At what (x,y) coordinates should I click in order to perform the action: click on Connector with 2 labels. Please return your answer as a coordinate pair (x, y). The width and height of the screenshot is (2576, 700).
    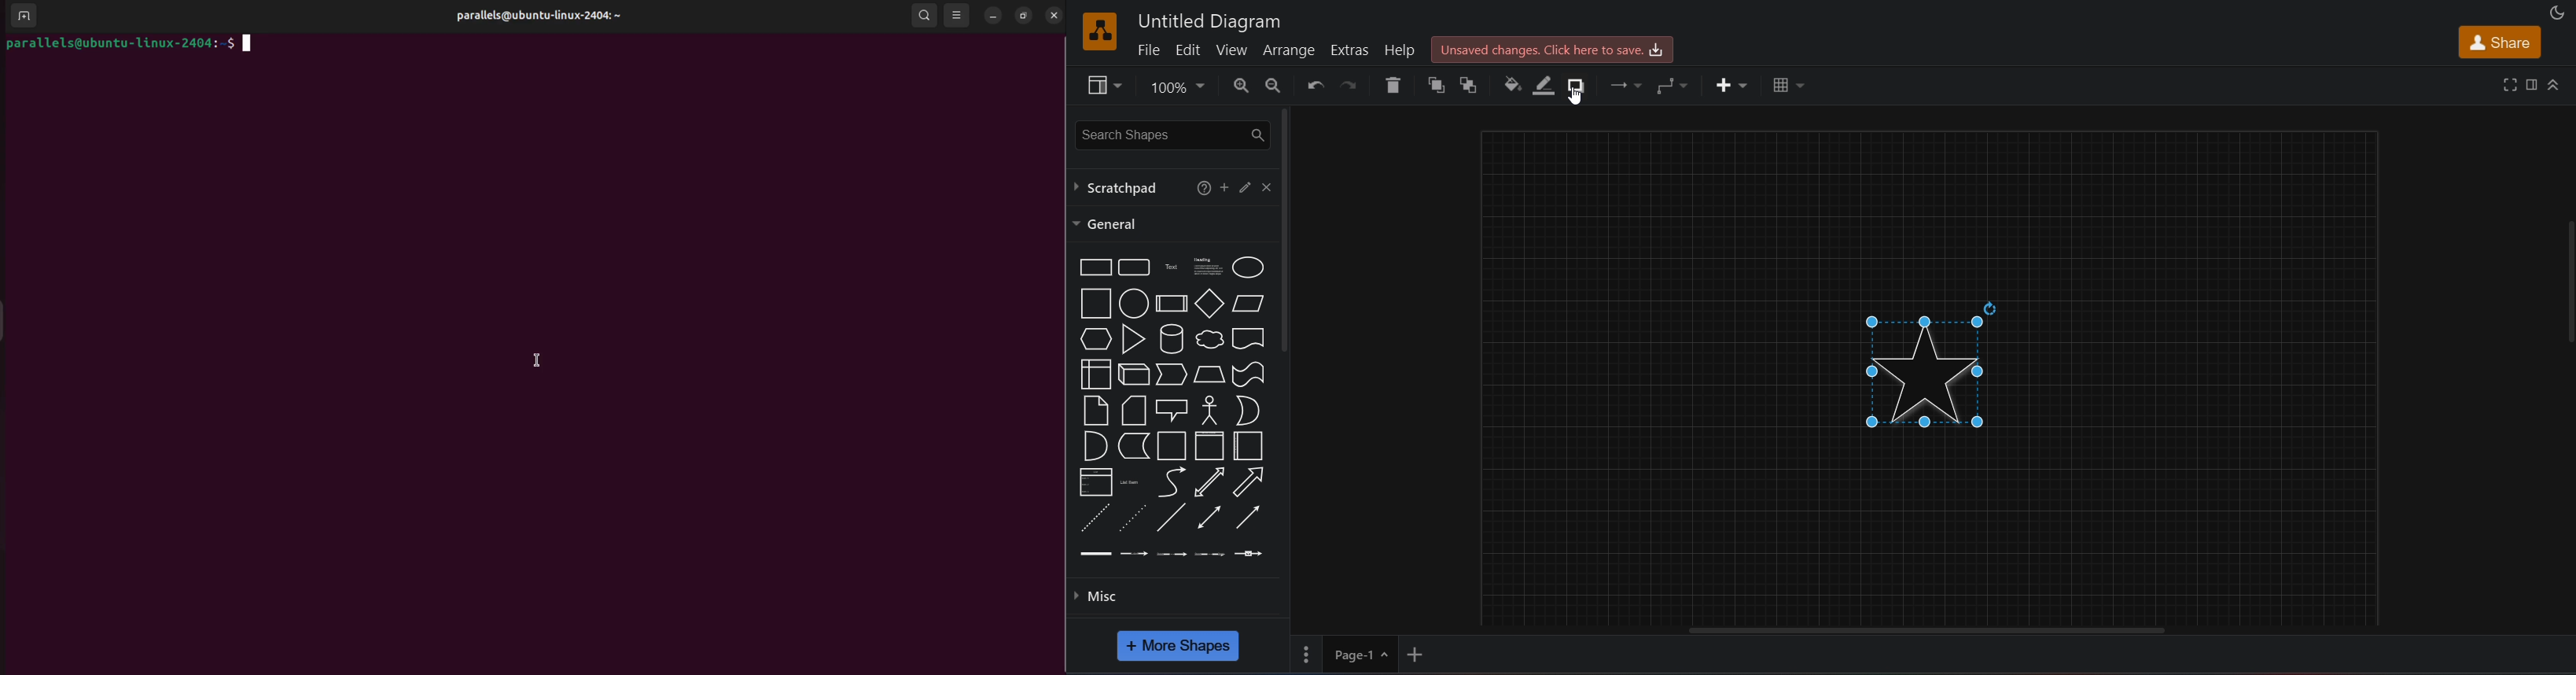
    Looking at the image, I should click on (1172, 553).